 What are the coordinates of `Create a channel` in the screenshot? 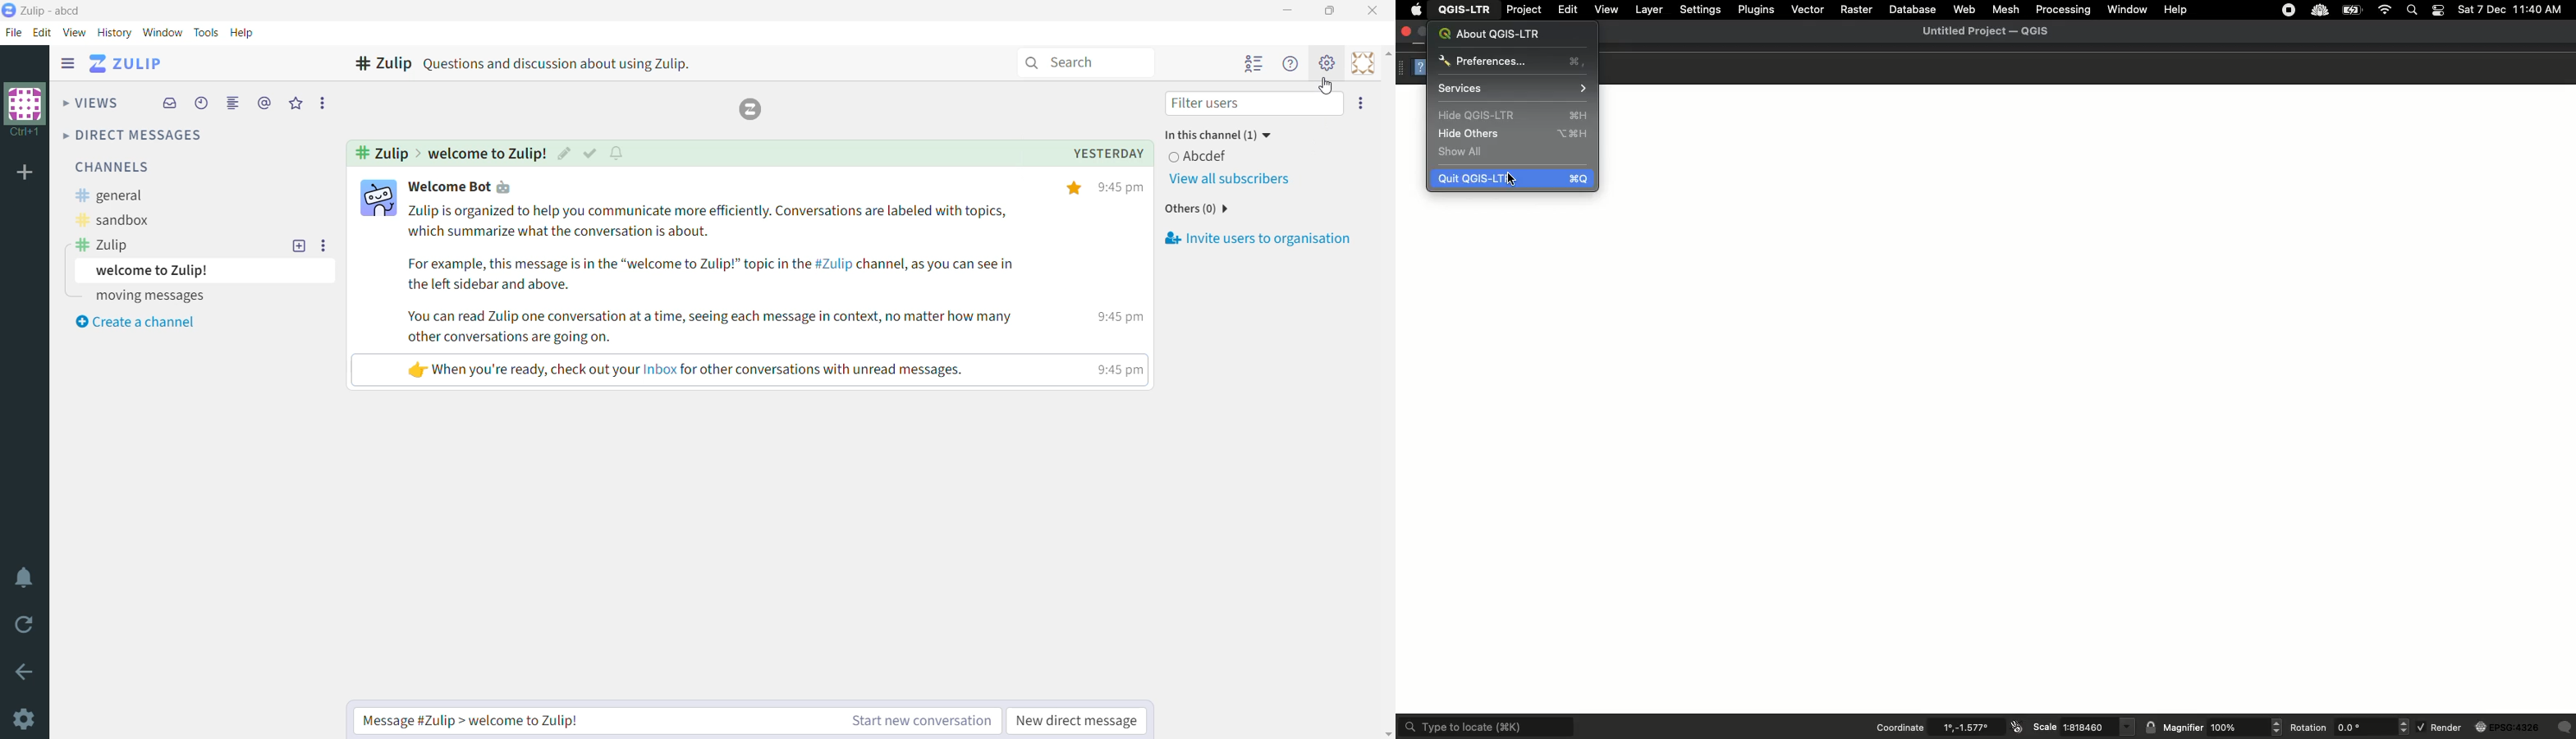 It's located at (135, 322).